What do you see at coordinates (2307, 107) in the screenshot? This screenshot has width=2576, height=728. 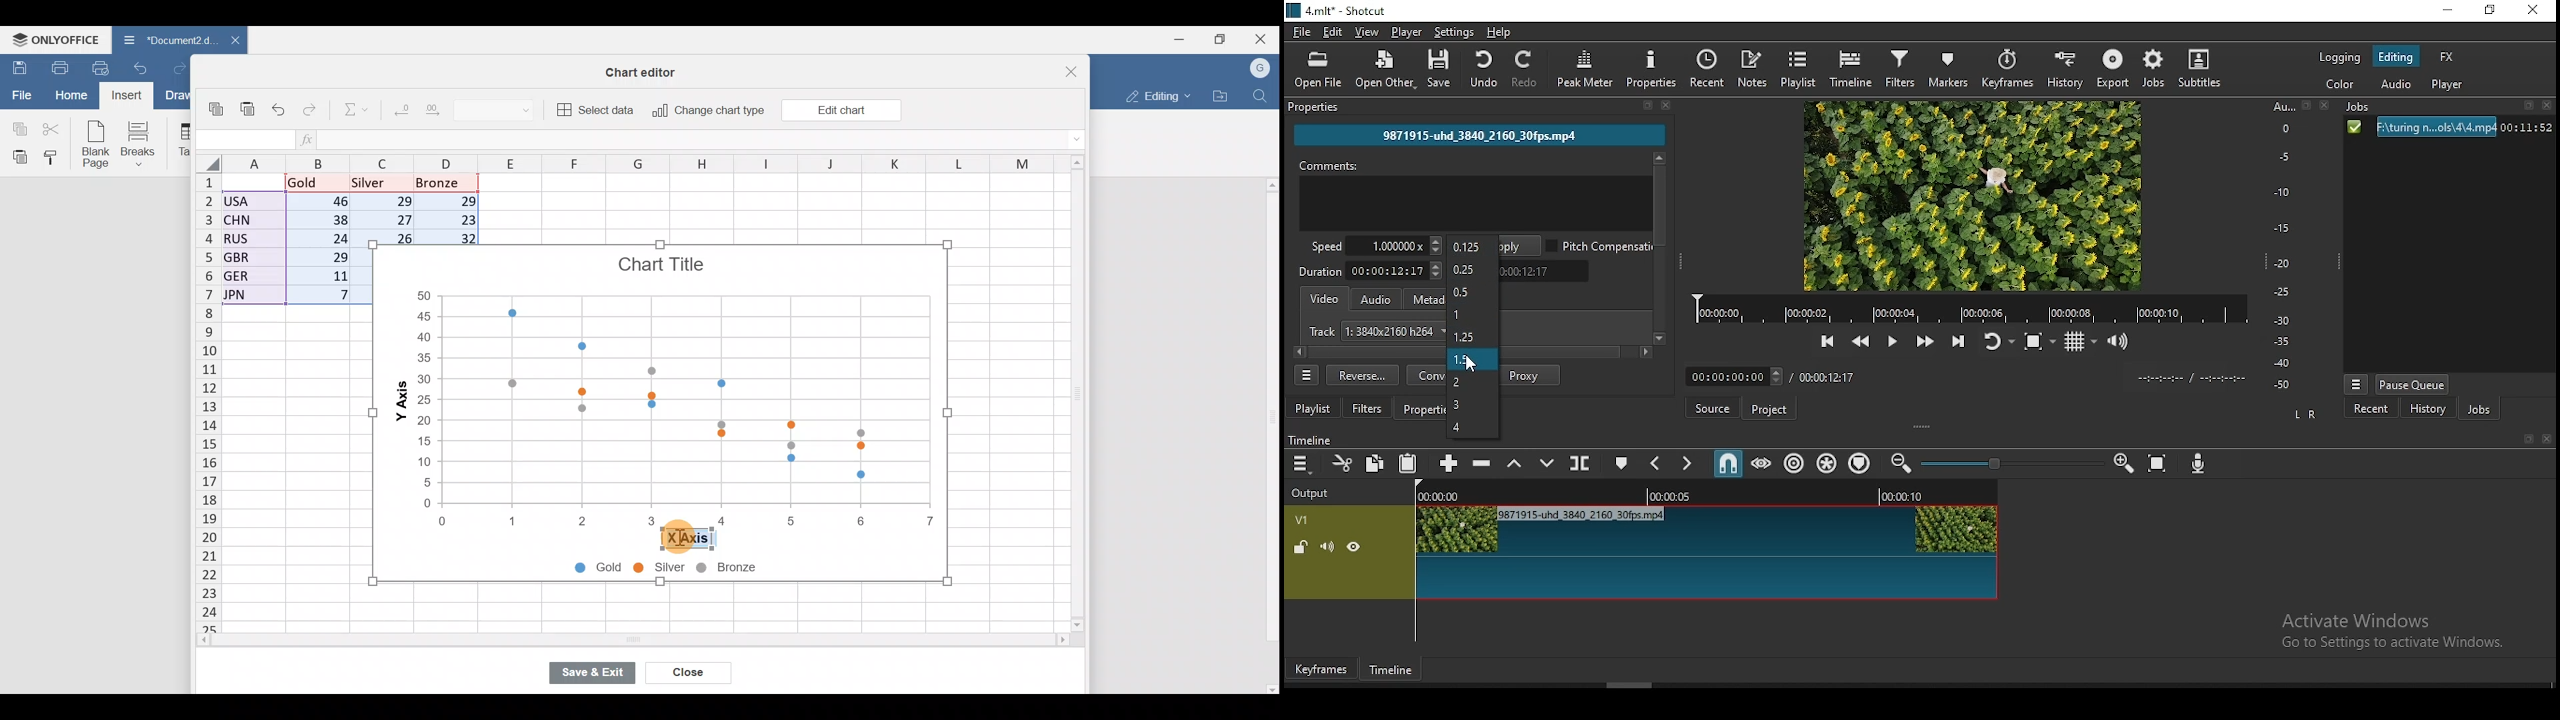 I see `bookmark` at bounding box center [2307, 107].